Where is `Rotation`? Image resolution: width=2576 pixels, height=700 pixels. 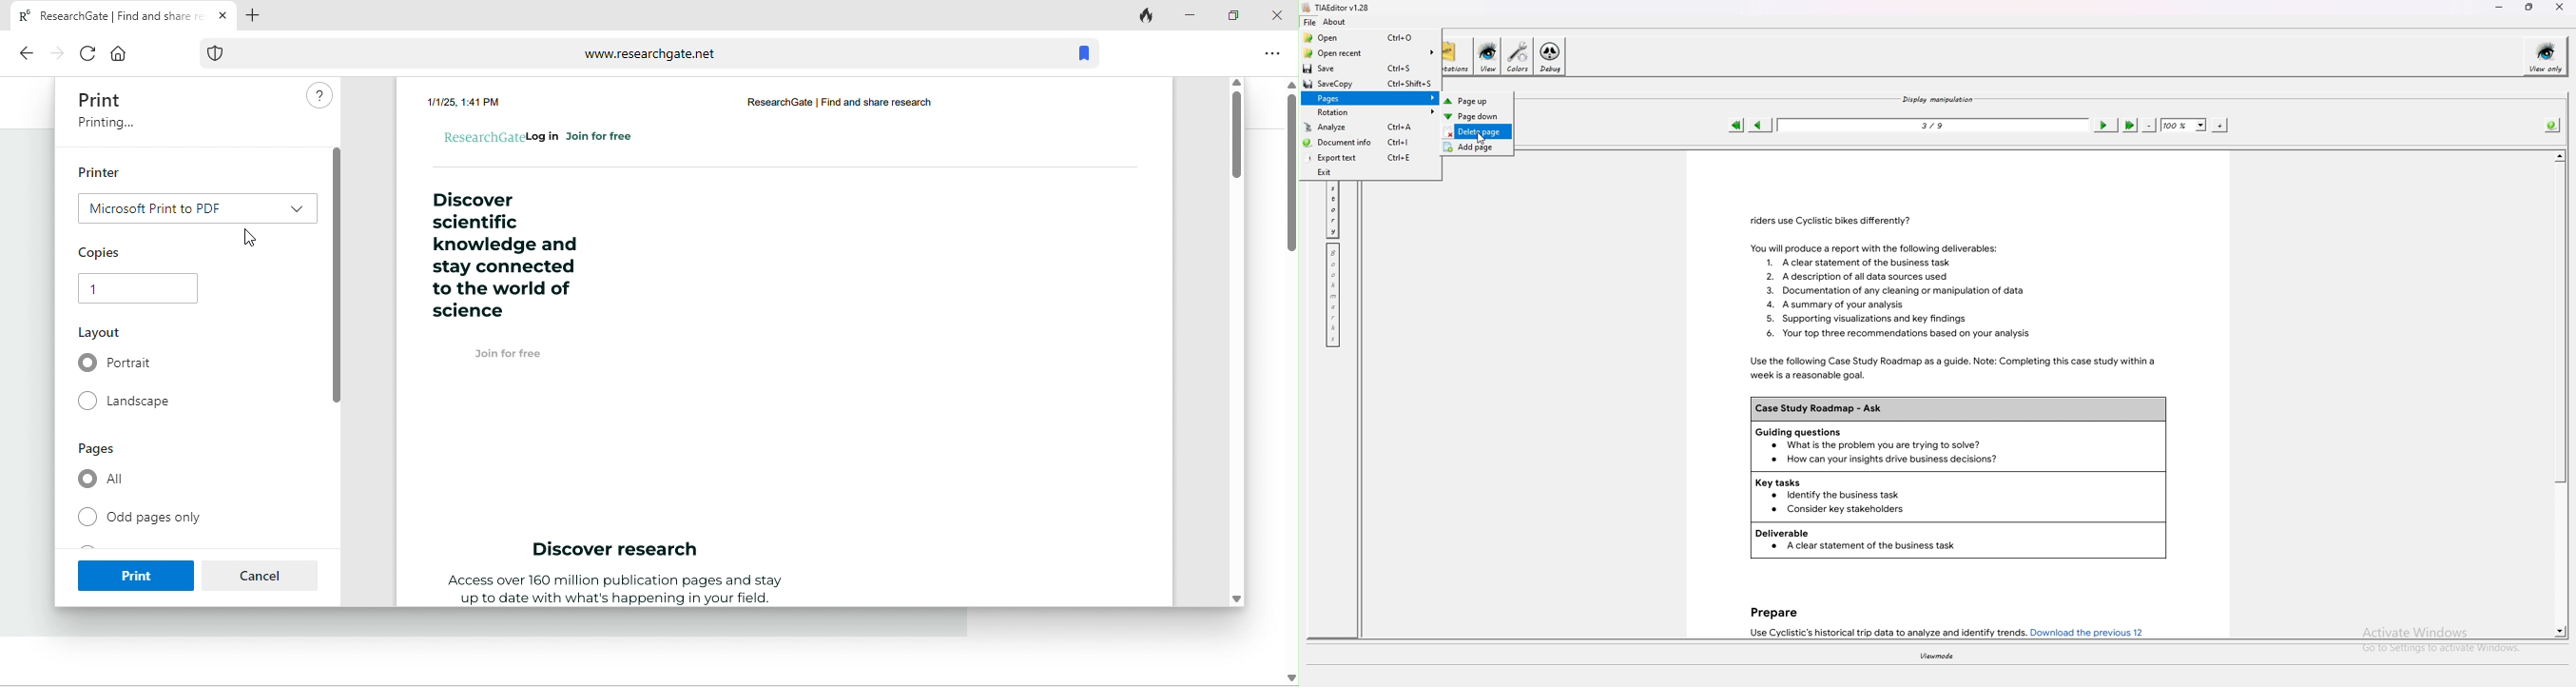 Rotation is located at coordinates (1373, 113).